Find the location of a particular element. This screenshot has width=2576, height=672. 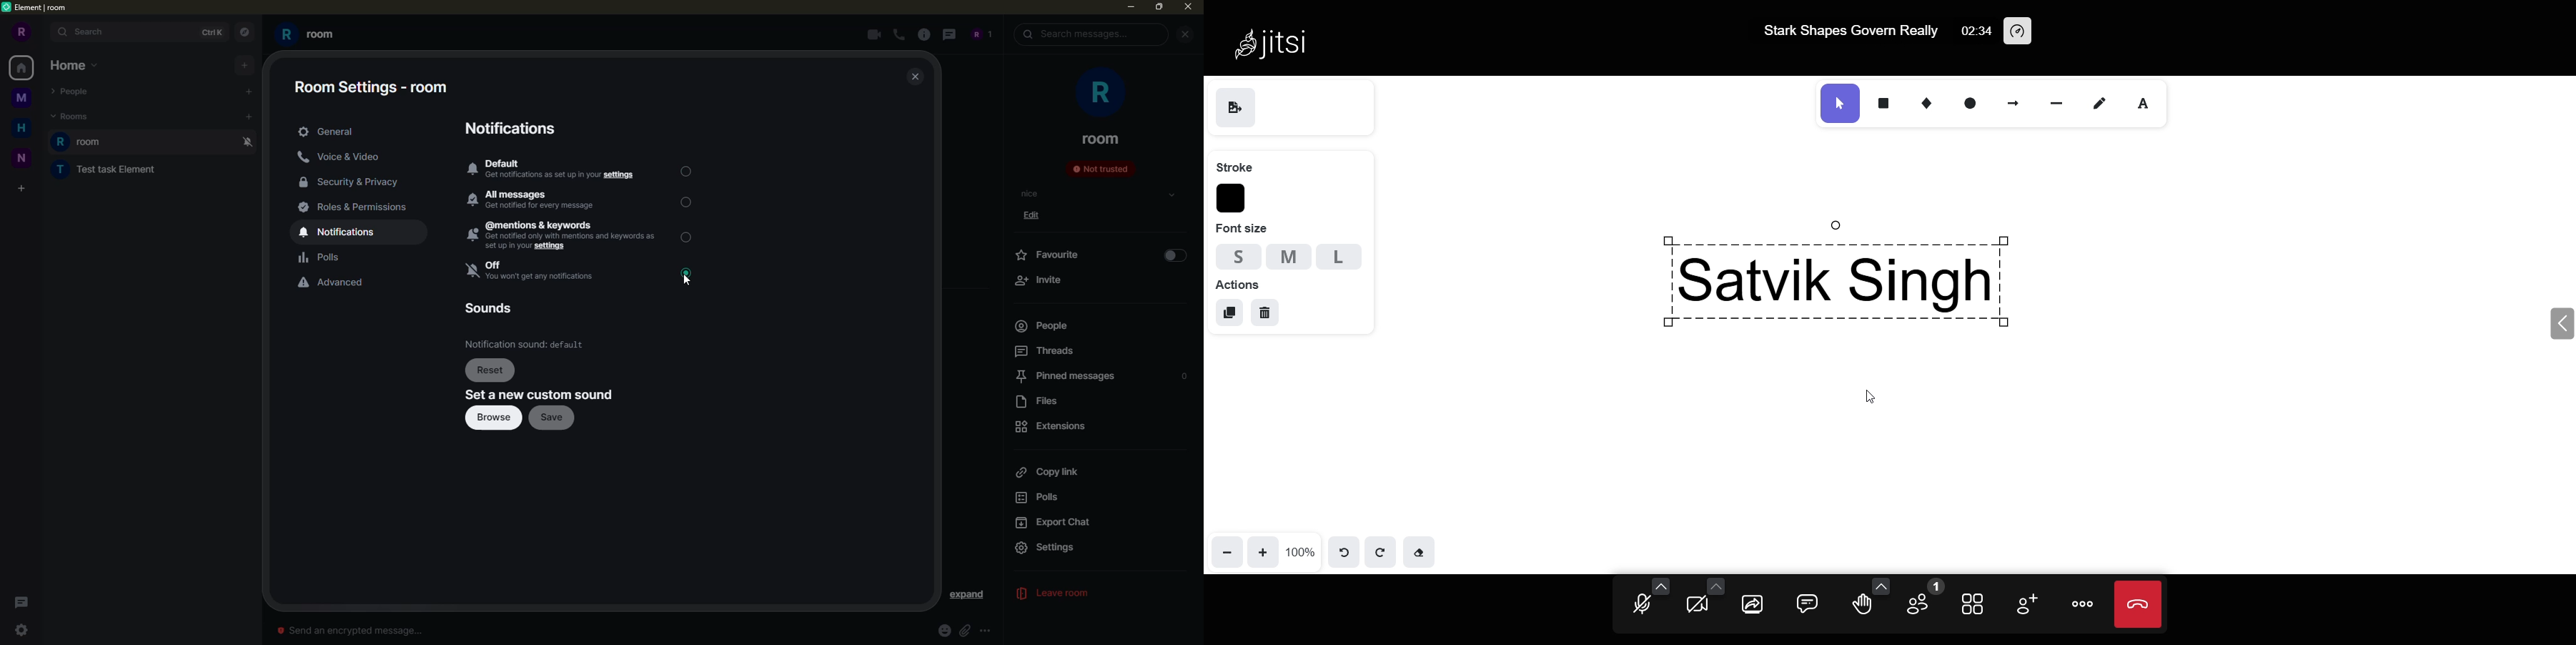

leave room is located at coordinates (1063, 594).